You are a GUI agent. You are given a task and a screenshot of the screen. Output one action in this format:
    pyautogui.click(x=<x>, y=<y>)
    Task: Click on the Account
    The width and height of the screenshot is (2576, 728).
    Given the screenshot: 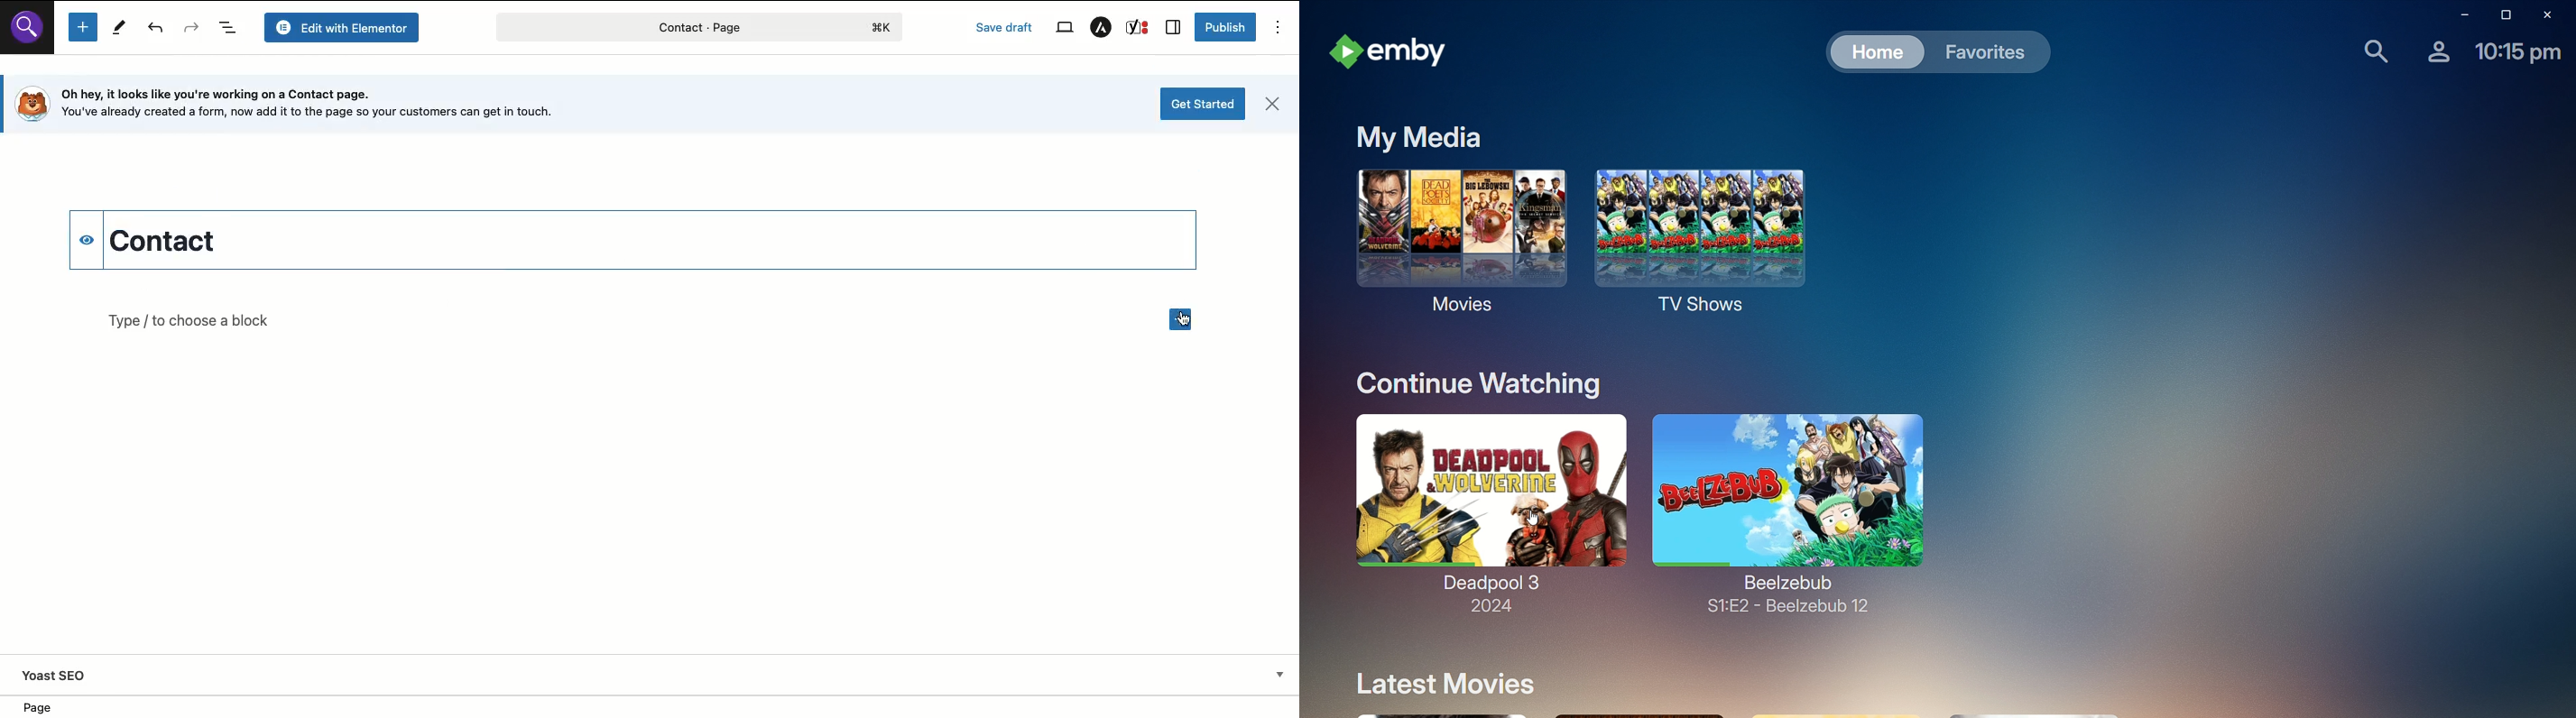 What is the action you would take?
    pyautogui.click(x=2432, y=54)
    